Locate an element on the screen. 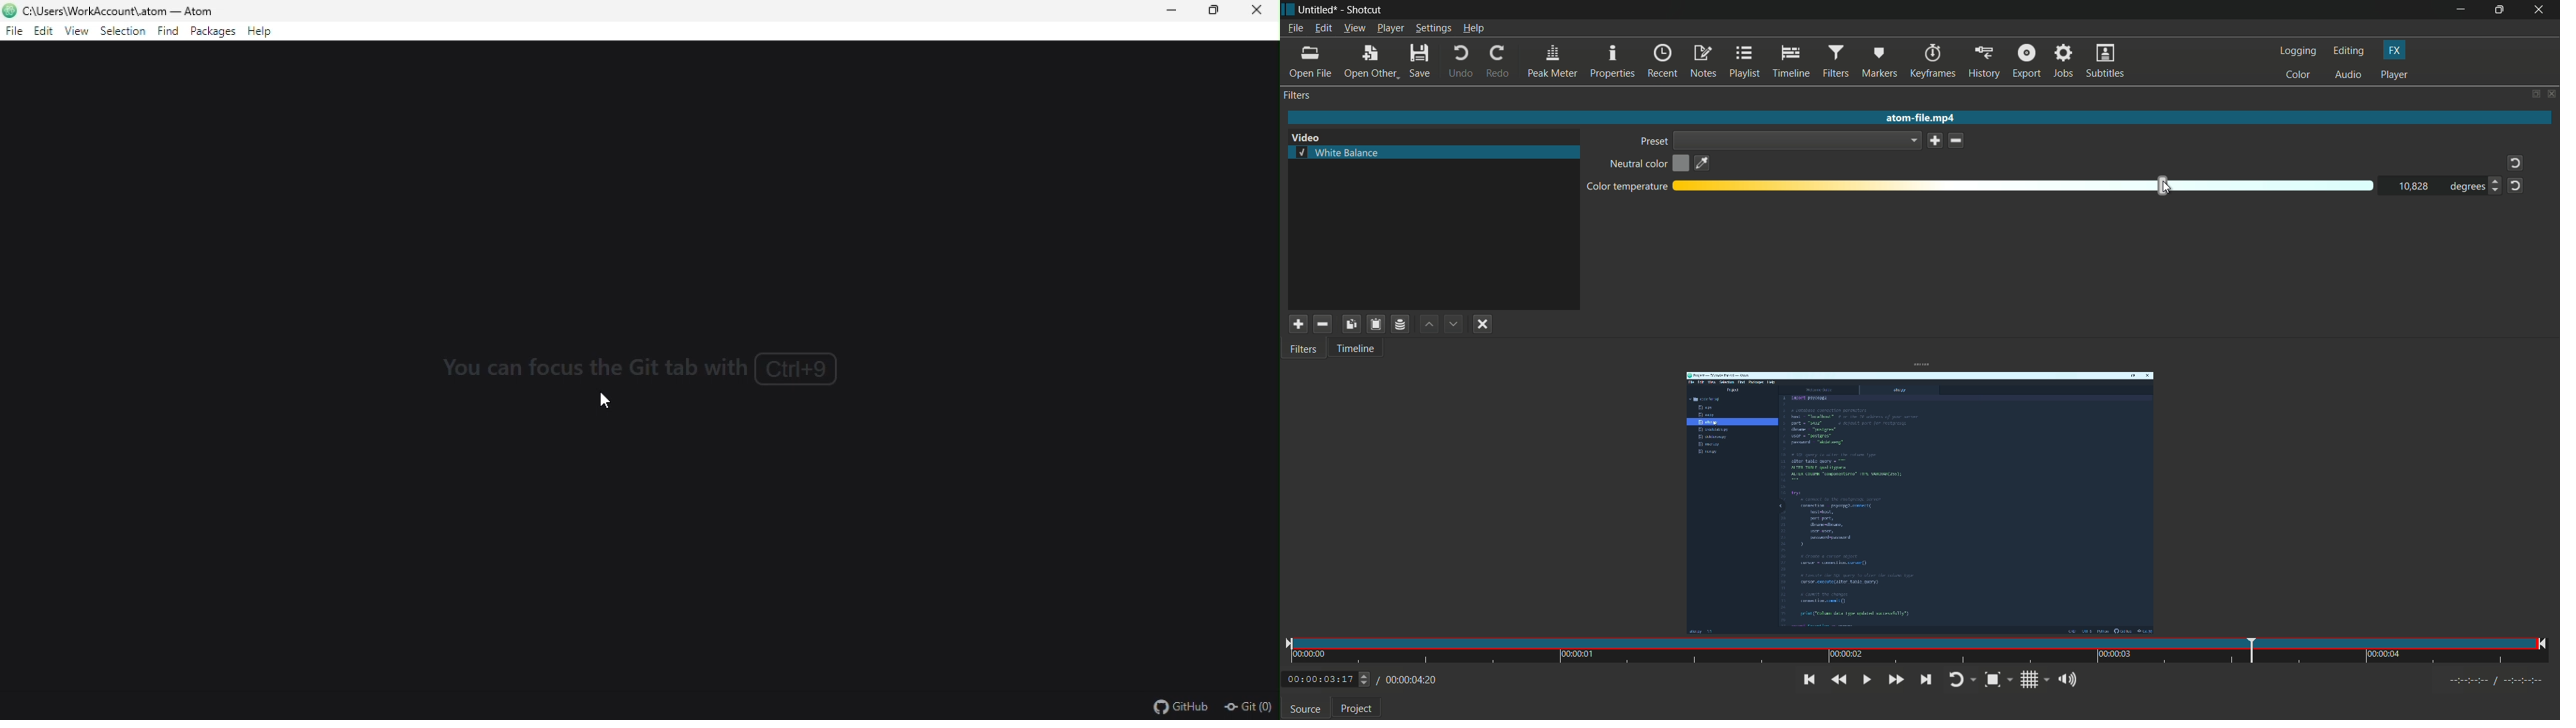 Image resolution: width=2576 pixels, height=728 pixels. editing is located at coordinates (2349, 52).